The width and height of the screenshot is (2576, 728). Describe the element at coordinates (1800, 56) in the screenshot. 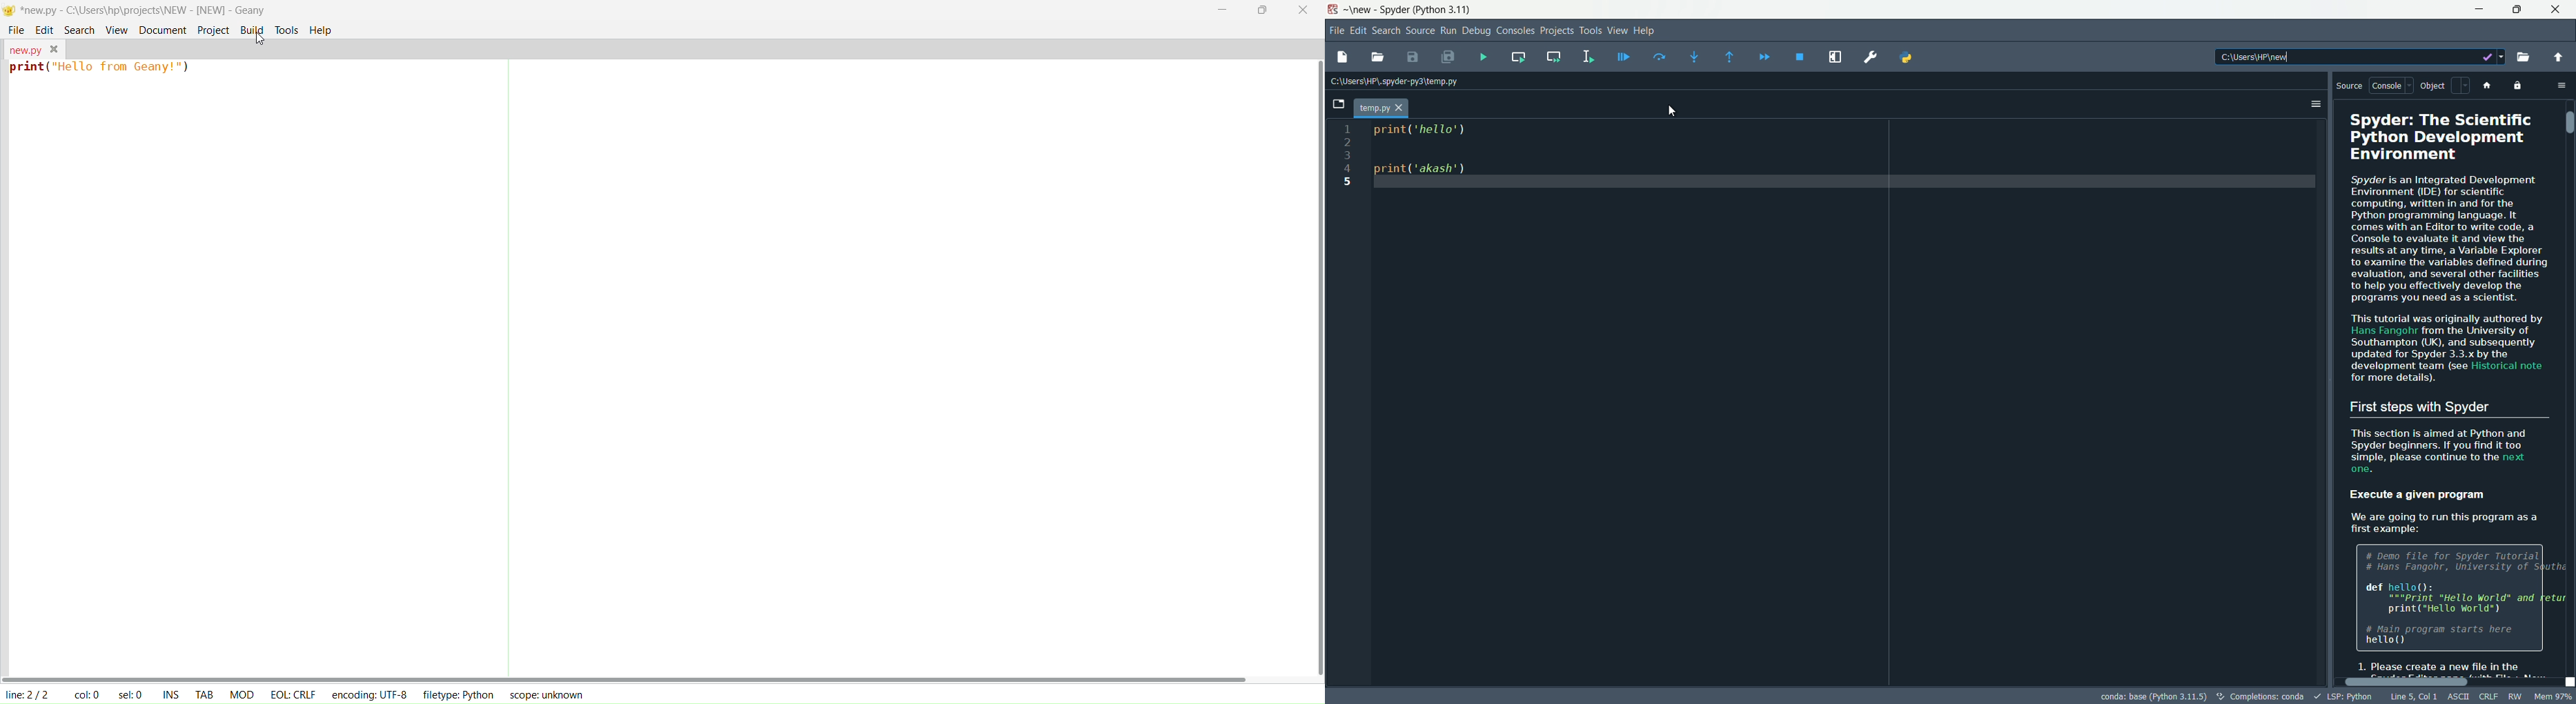

I see `stop debugging` at that location.